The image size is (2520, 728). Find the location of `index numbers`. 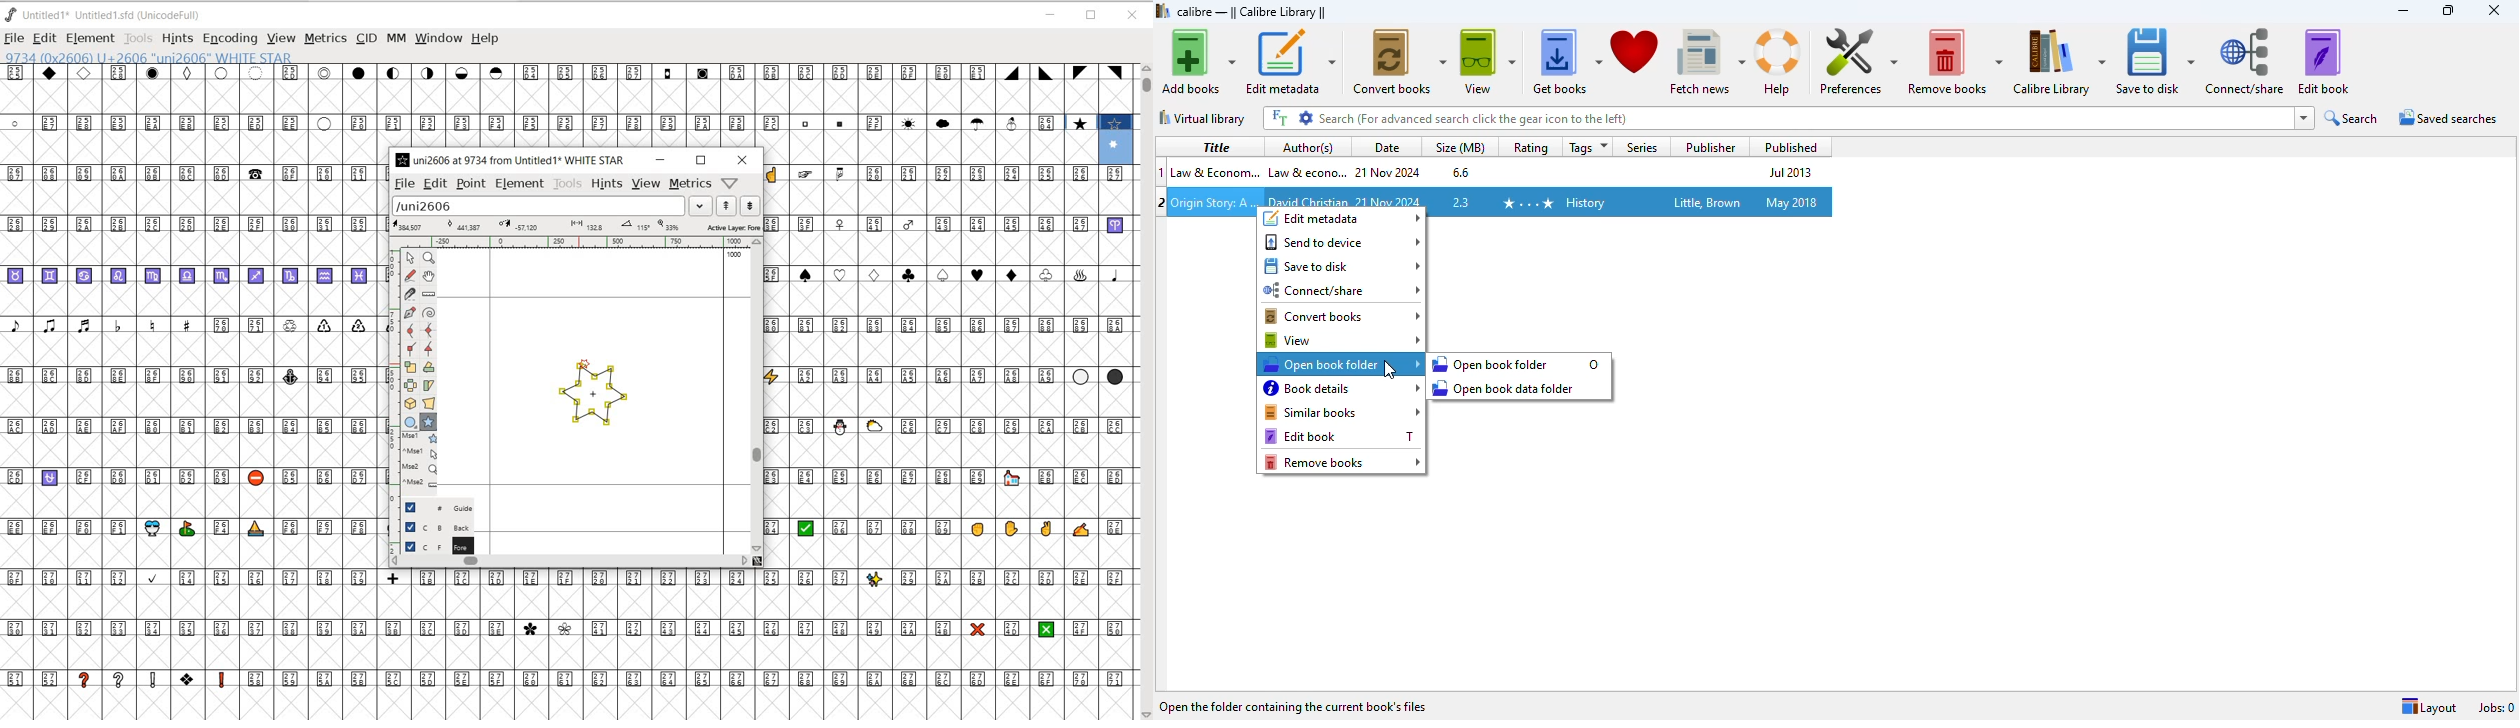

index numbers is located at coordinates (1163, 171).